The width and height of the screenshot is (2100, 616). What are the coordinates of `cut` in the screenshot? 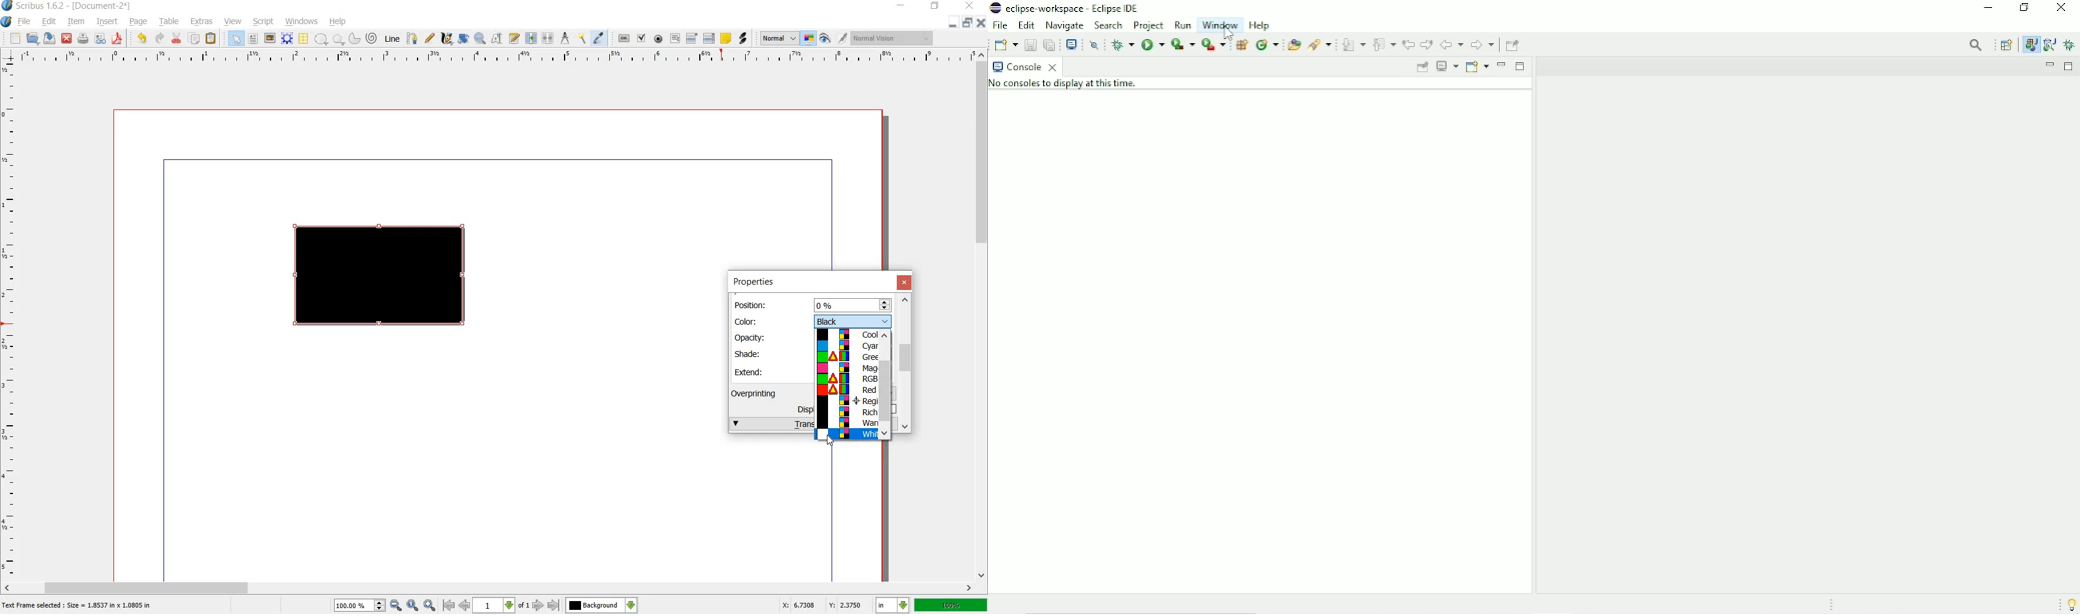 It's located at (177, 39).